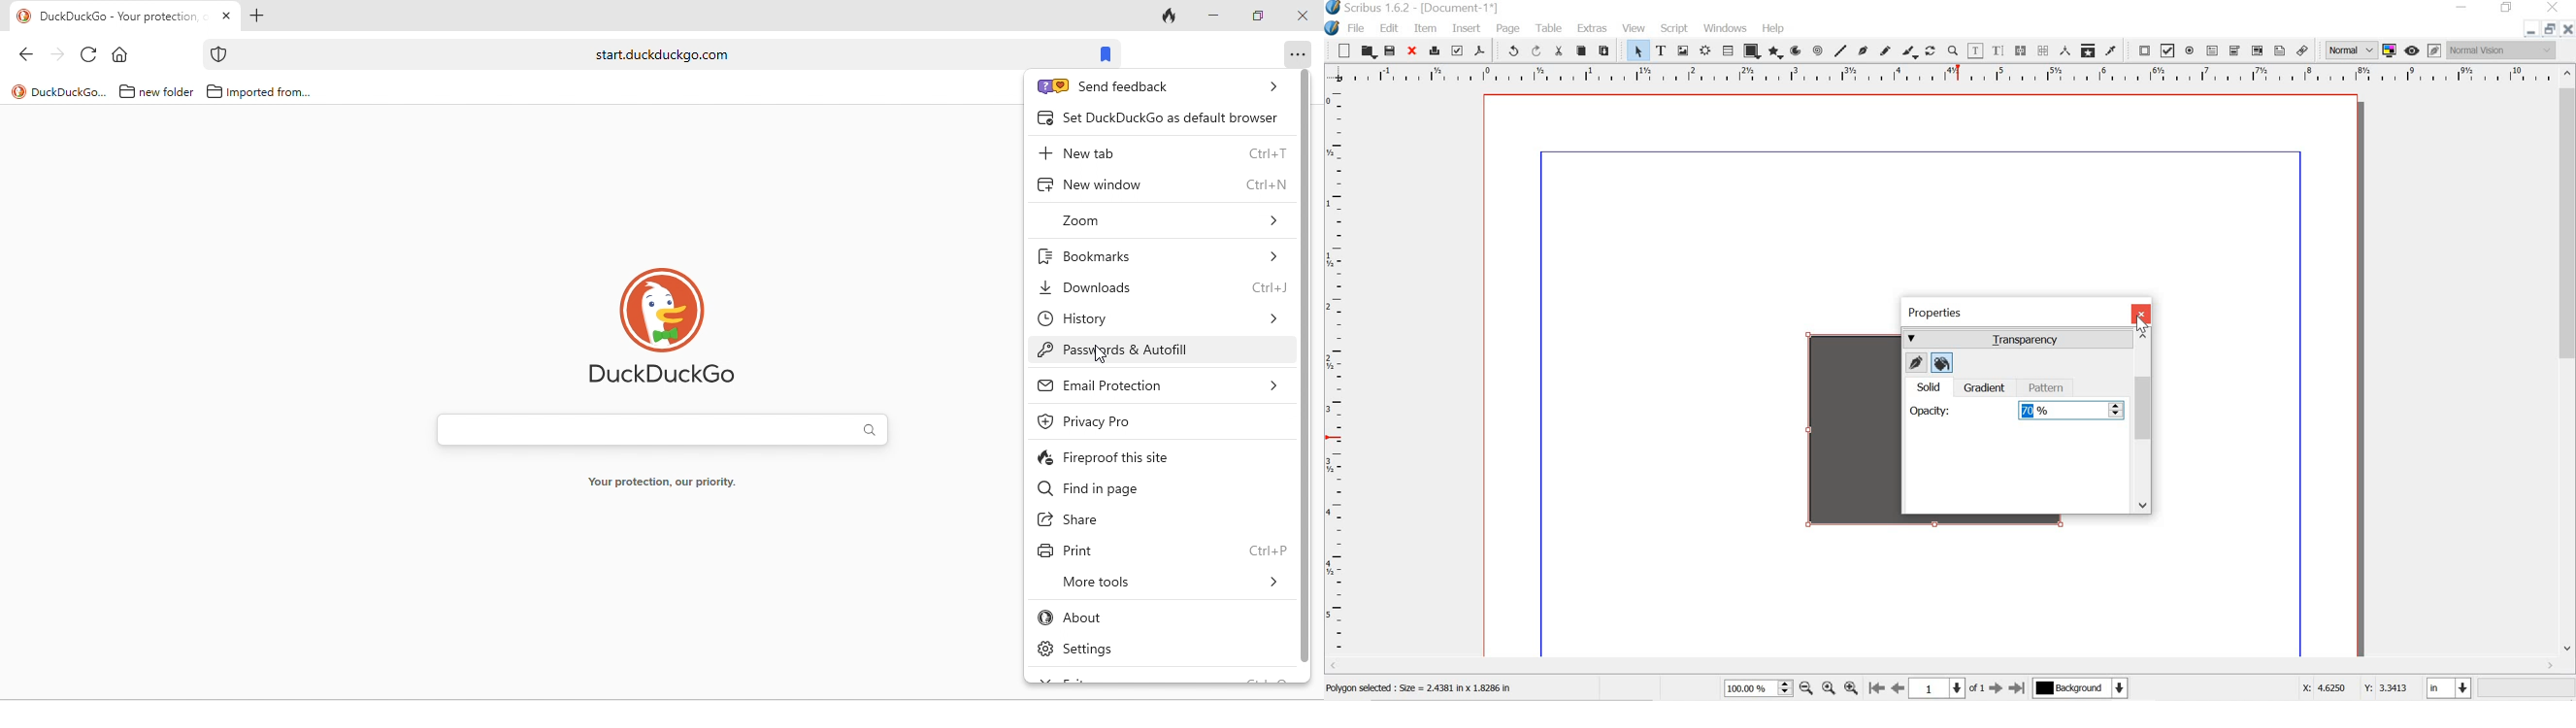 Image resolution: width=2576 pixels, height=728 pixels. I want to click on text annotation, so click(2280, 51).